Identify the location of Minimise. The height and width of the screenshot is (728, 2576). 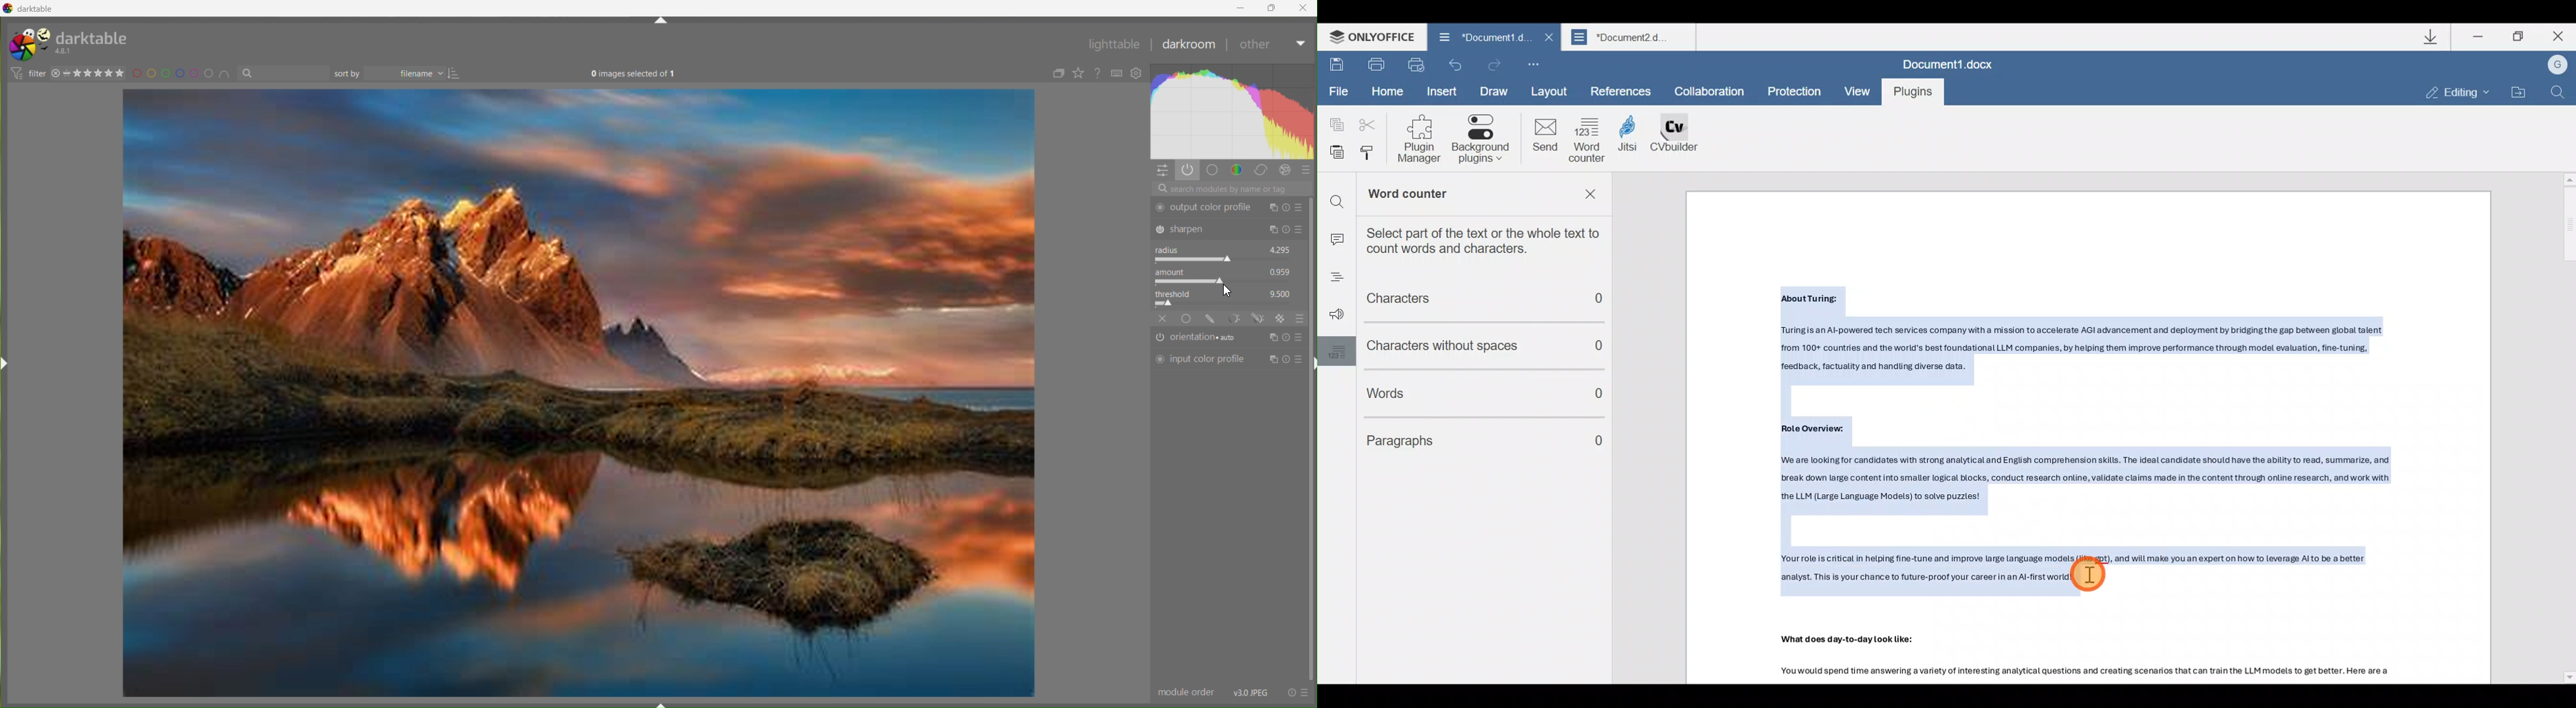
(1244, 8).